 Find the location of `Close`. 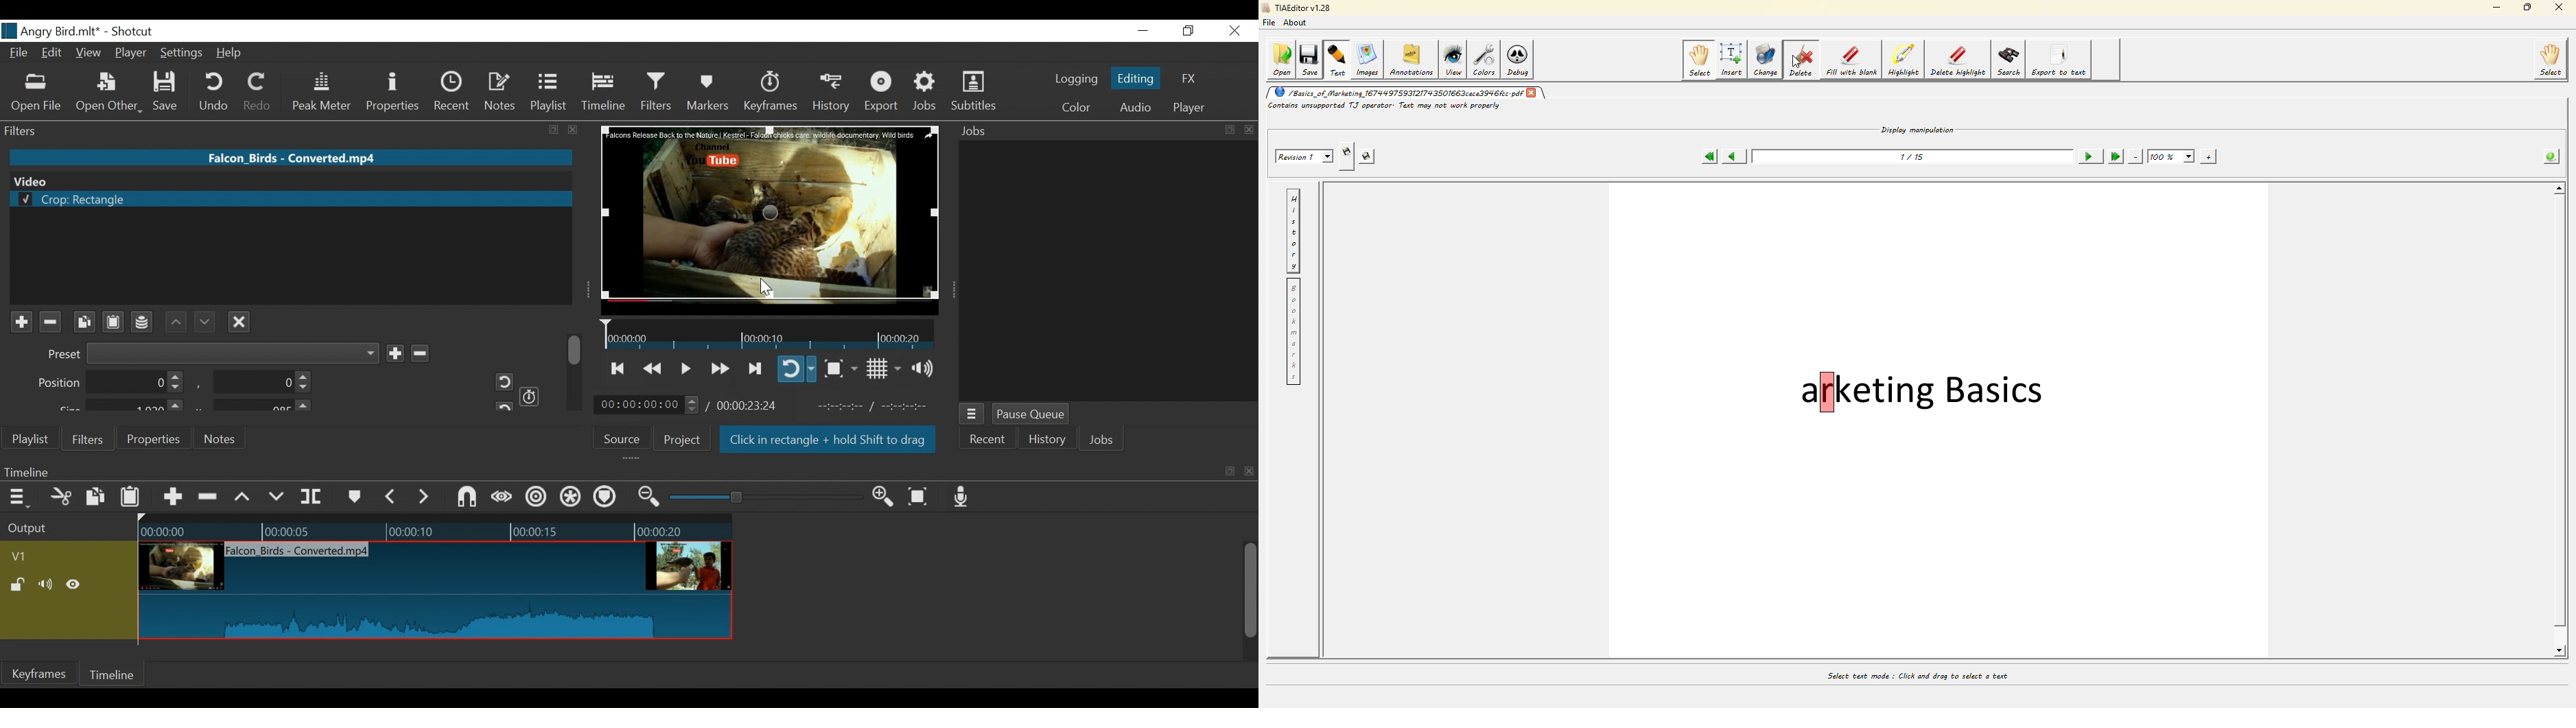

Close is located at coordinates (239, 320).